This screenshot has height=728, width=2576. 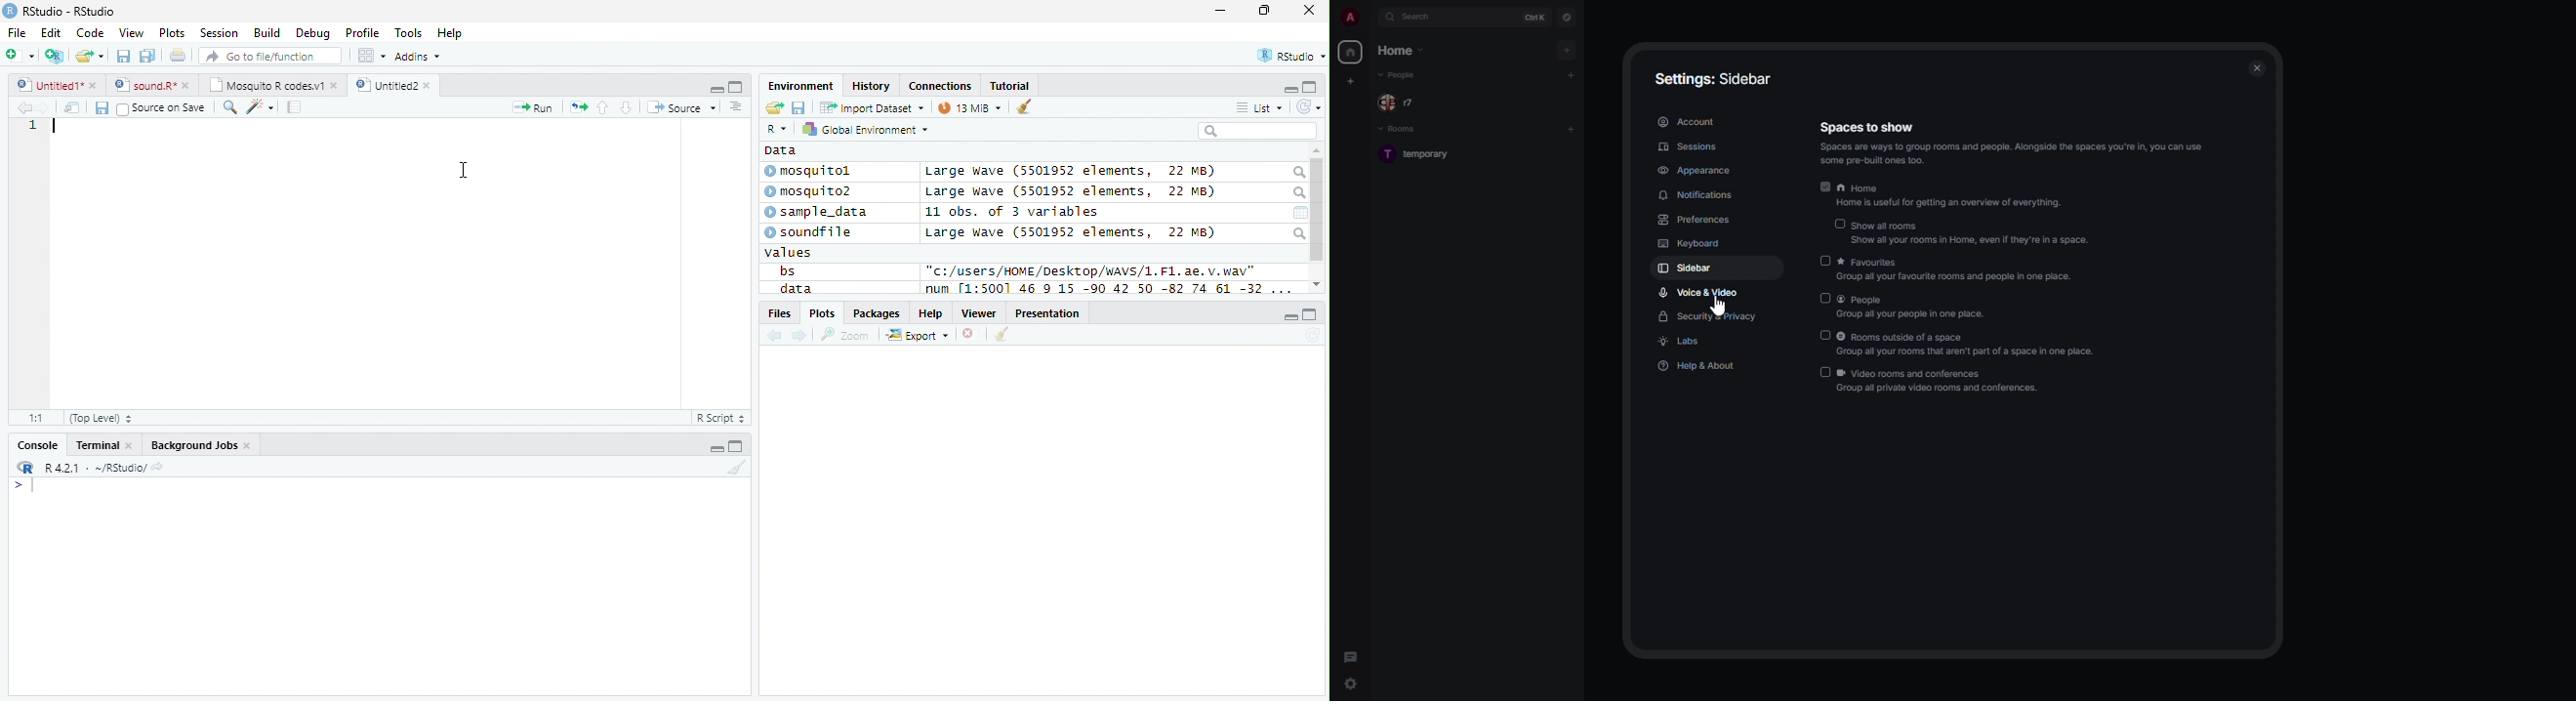 I want to click on closse, so click(x=1310, y=10).